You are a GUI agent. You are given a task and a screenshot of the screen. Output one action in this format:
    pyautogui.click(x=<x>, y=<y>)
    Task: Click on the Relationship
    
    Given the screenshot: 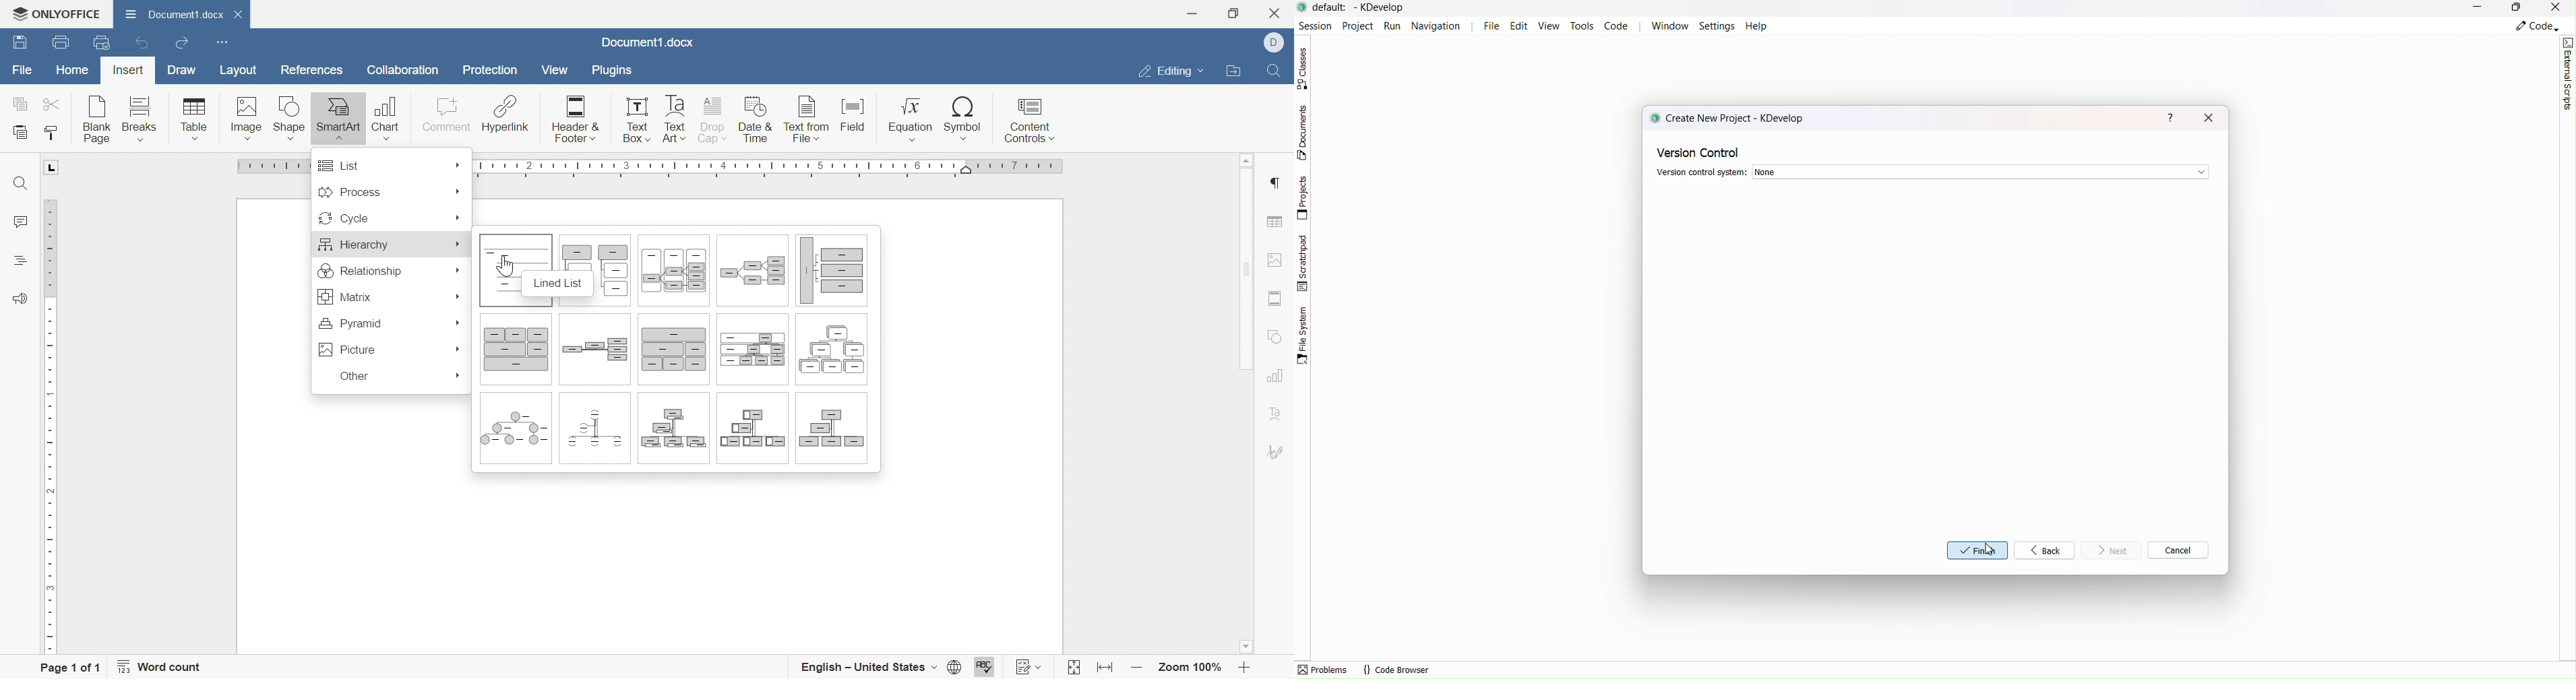 What is the action you would take?
    pyautogui.click(x=359, y=271)
    